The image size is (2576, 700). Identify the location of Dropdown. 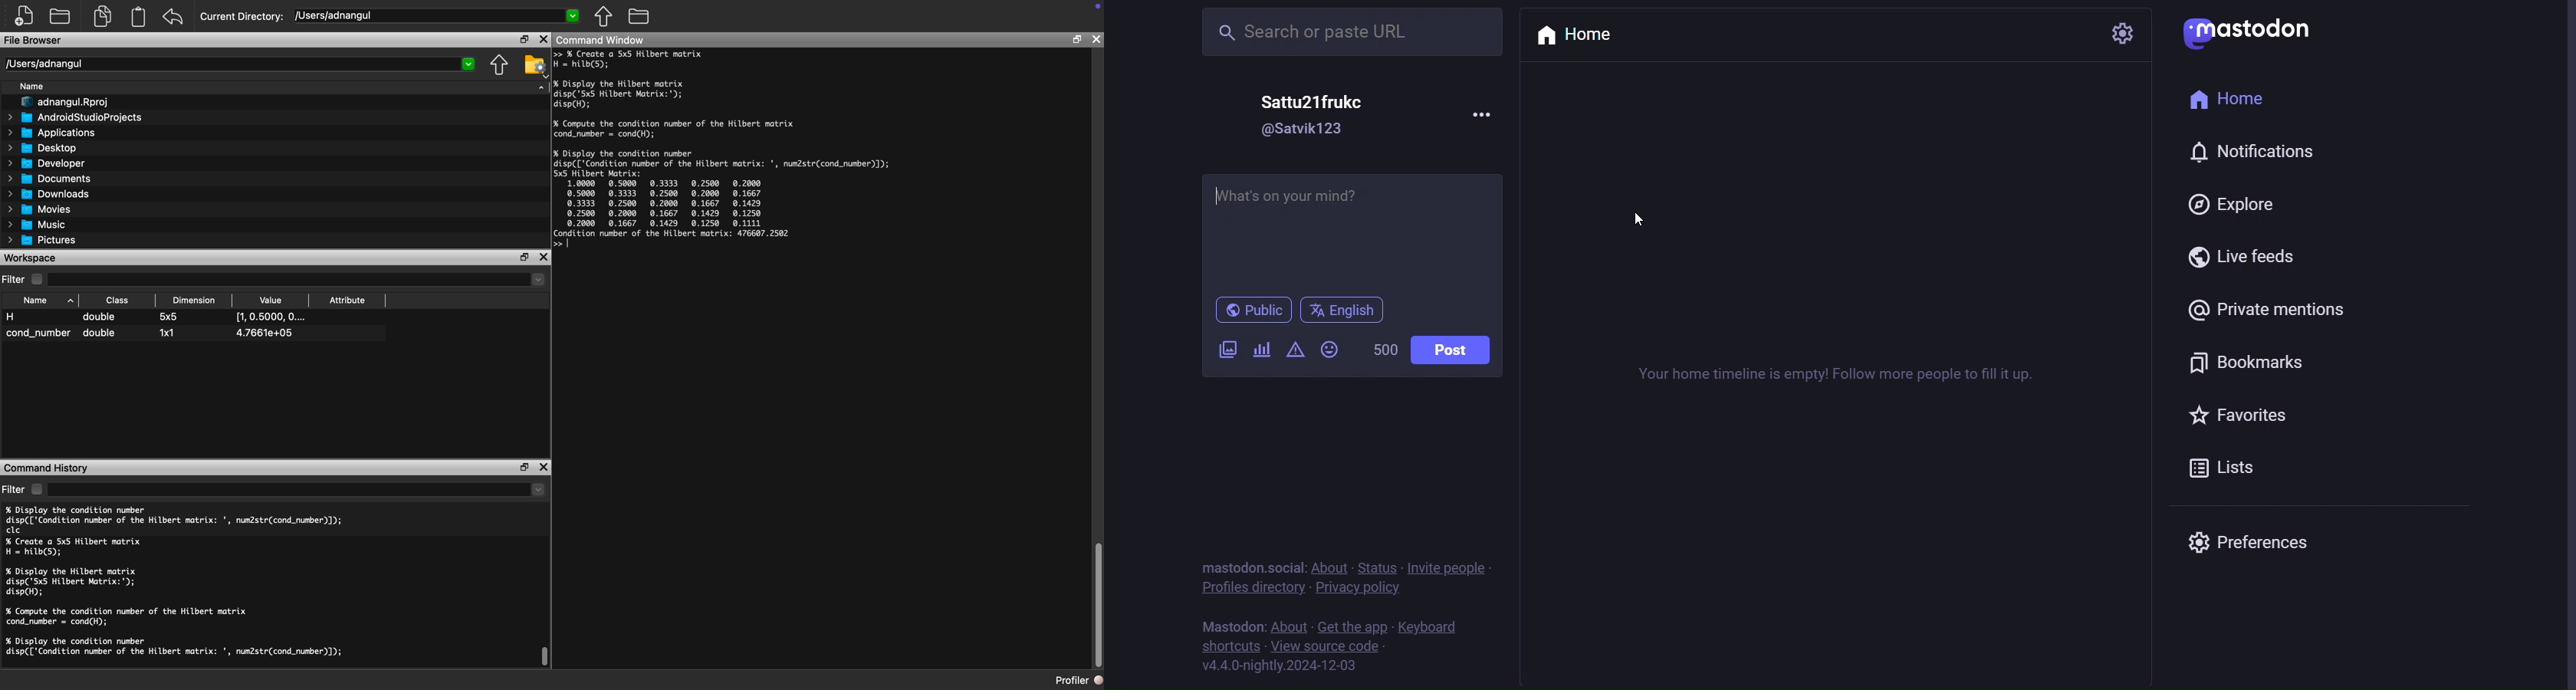
(296, 281).